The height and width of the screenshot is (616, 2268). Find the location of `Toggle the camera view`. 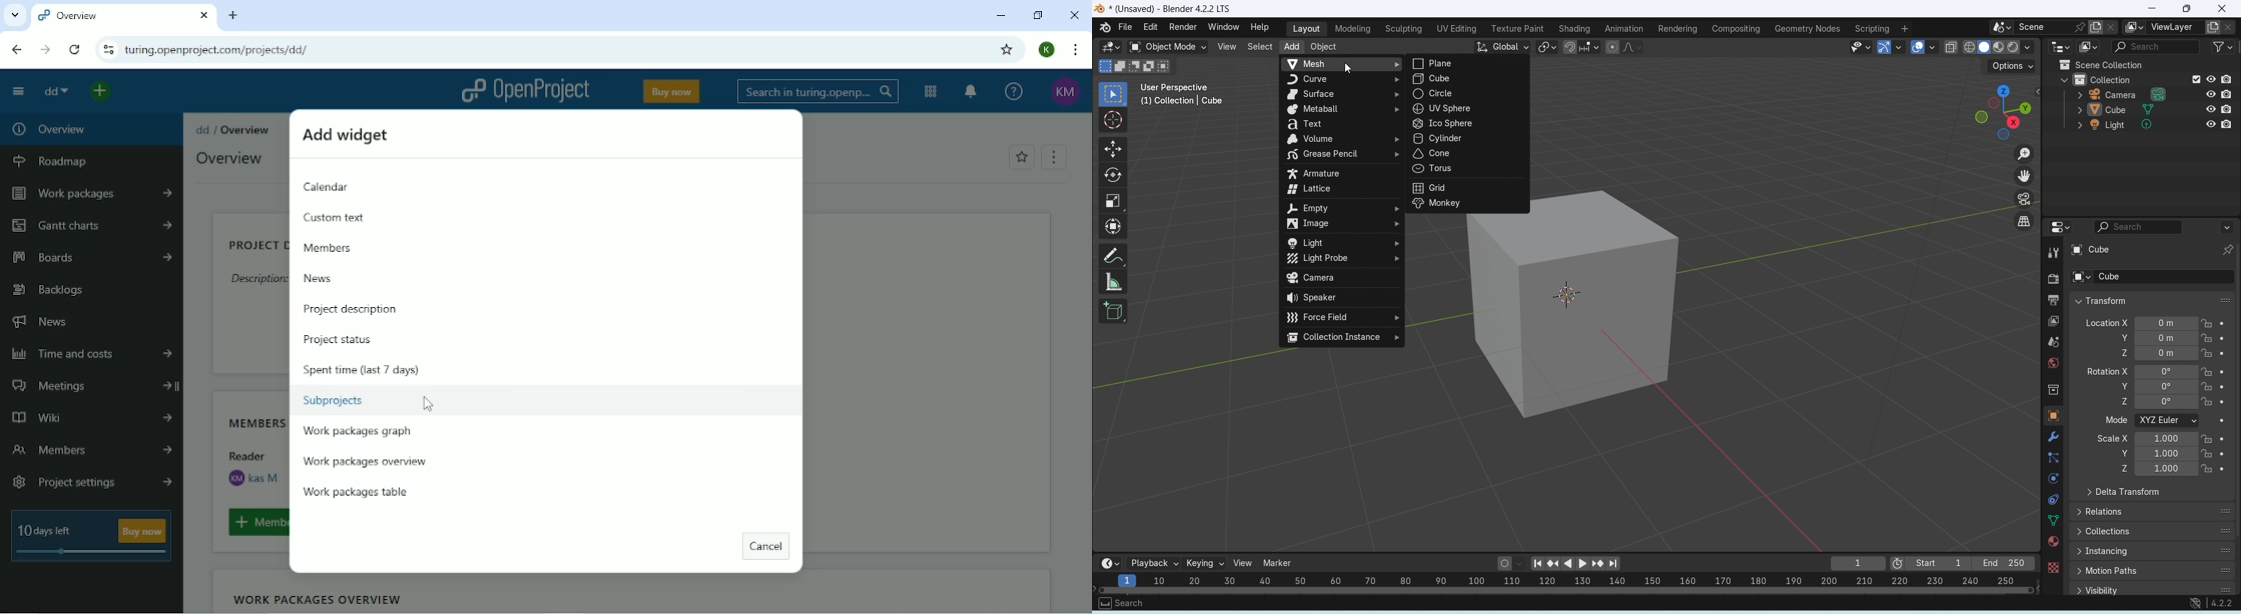

Toggle the camera view is located at coordinates (2024, 199).